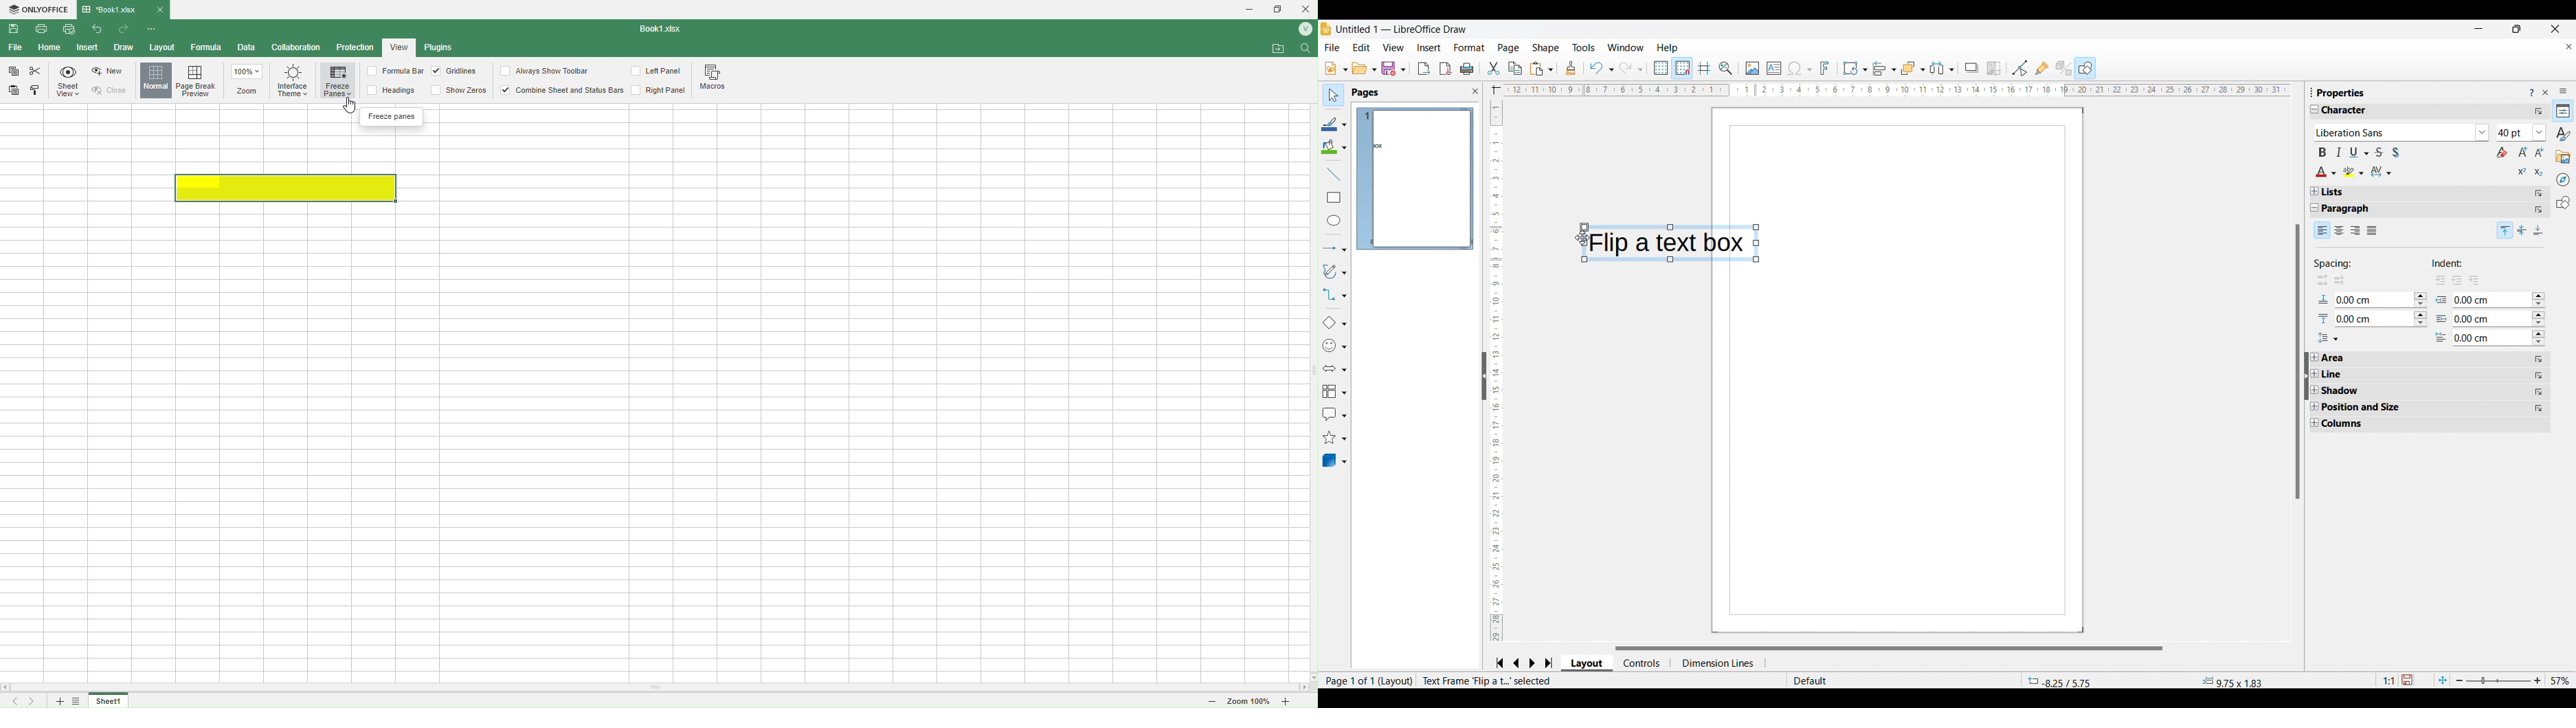 This screenshot has width=2576, height=728. What do you see at coordinates (2532, 93) in the screenshot?
I see `Help about sidebar` at bounding box center [2532, 93].